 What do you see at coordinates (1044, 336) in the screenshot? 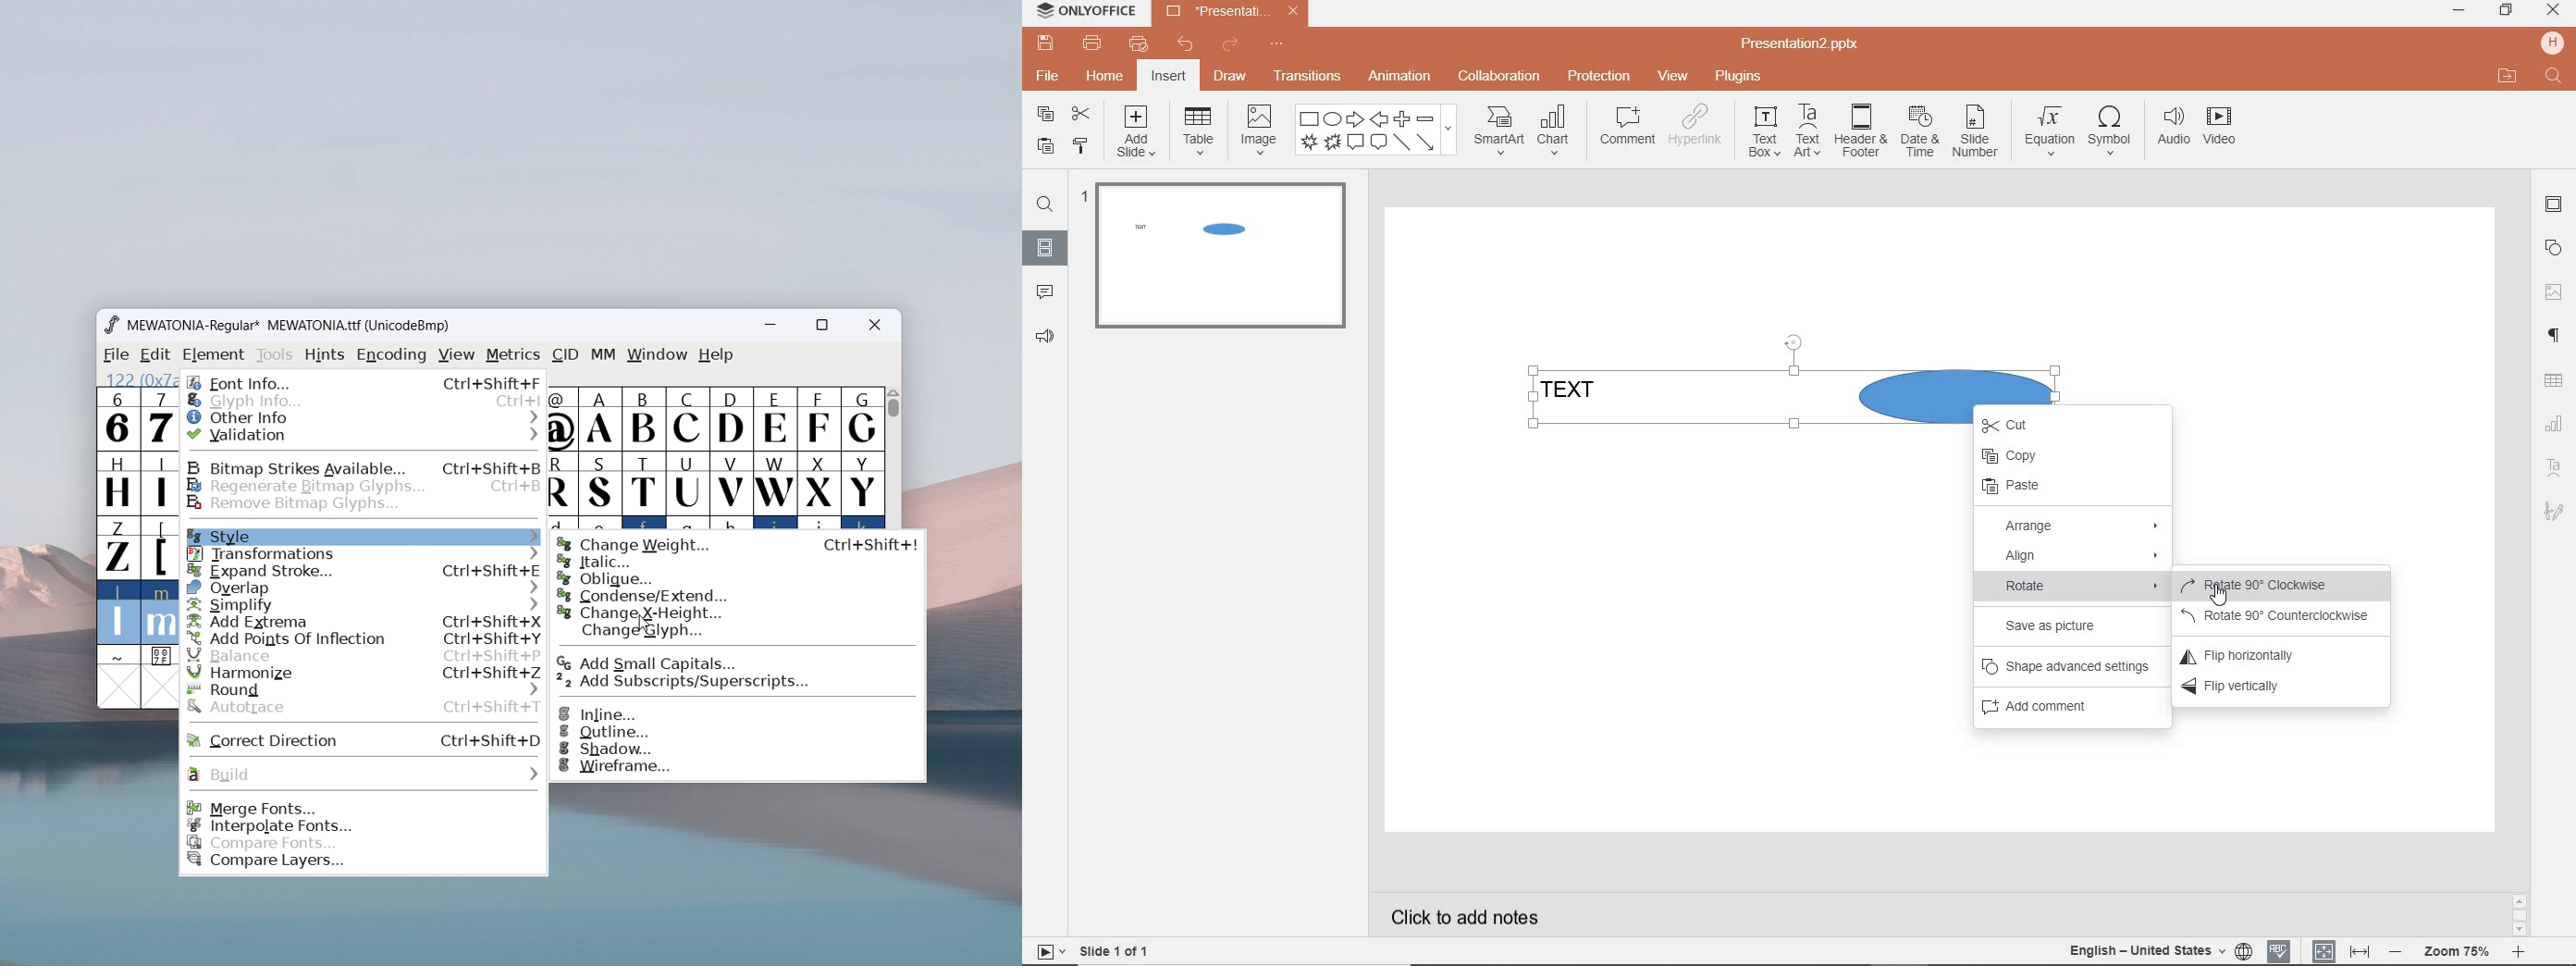
I see `FEEDBACK & SUPPORT` at bounding box center [1044, 336].